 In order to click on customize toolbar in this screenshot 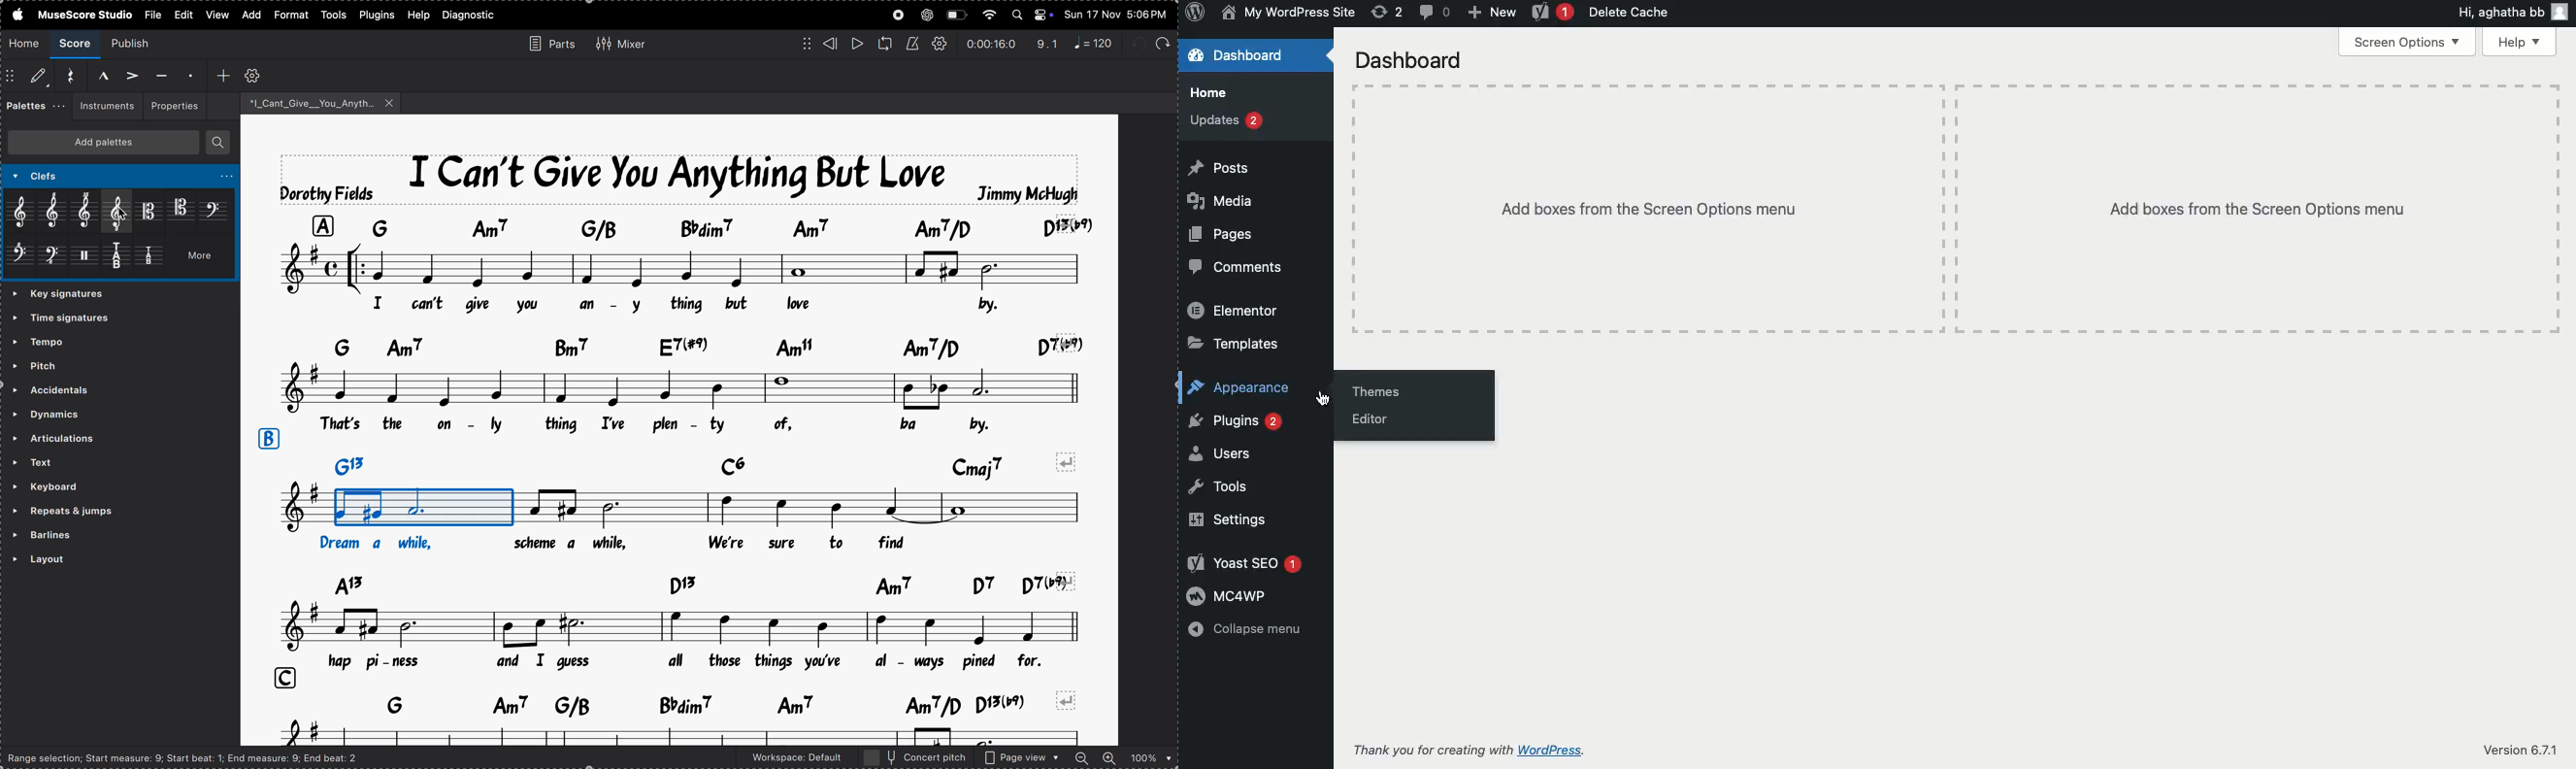, I will do `click(254, 75)`.